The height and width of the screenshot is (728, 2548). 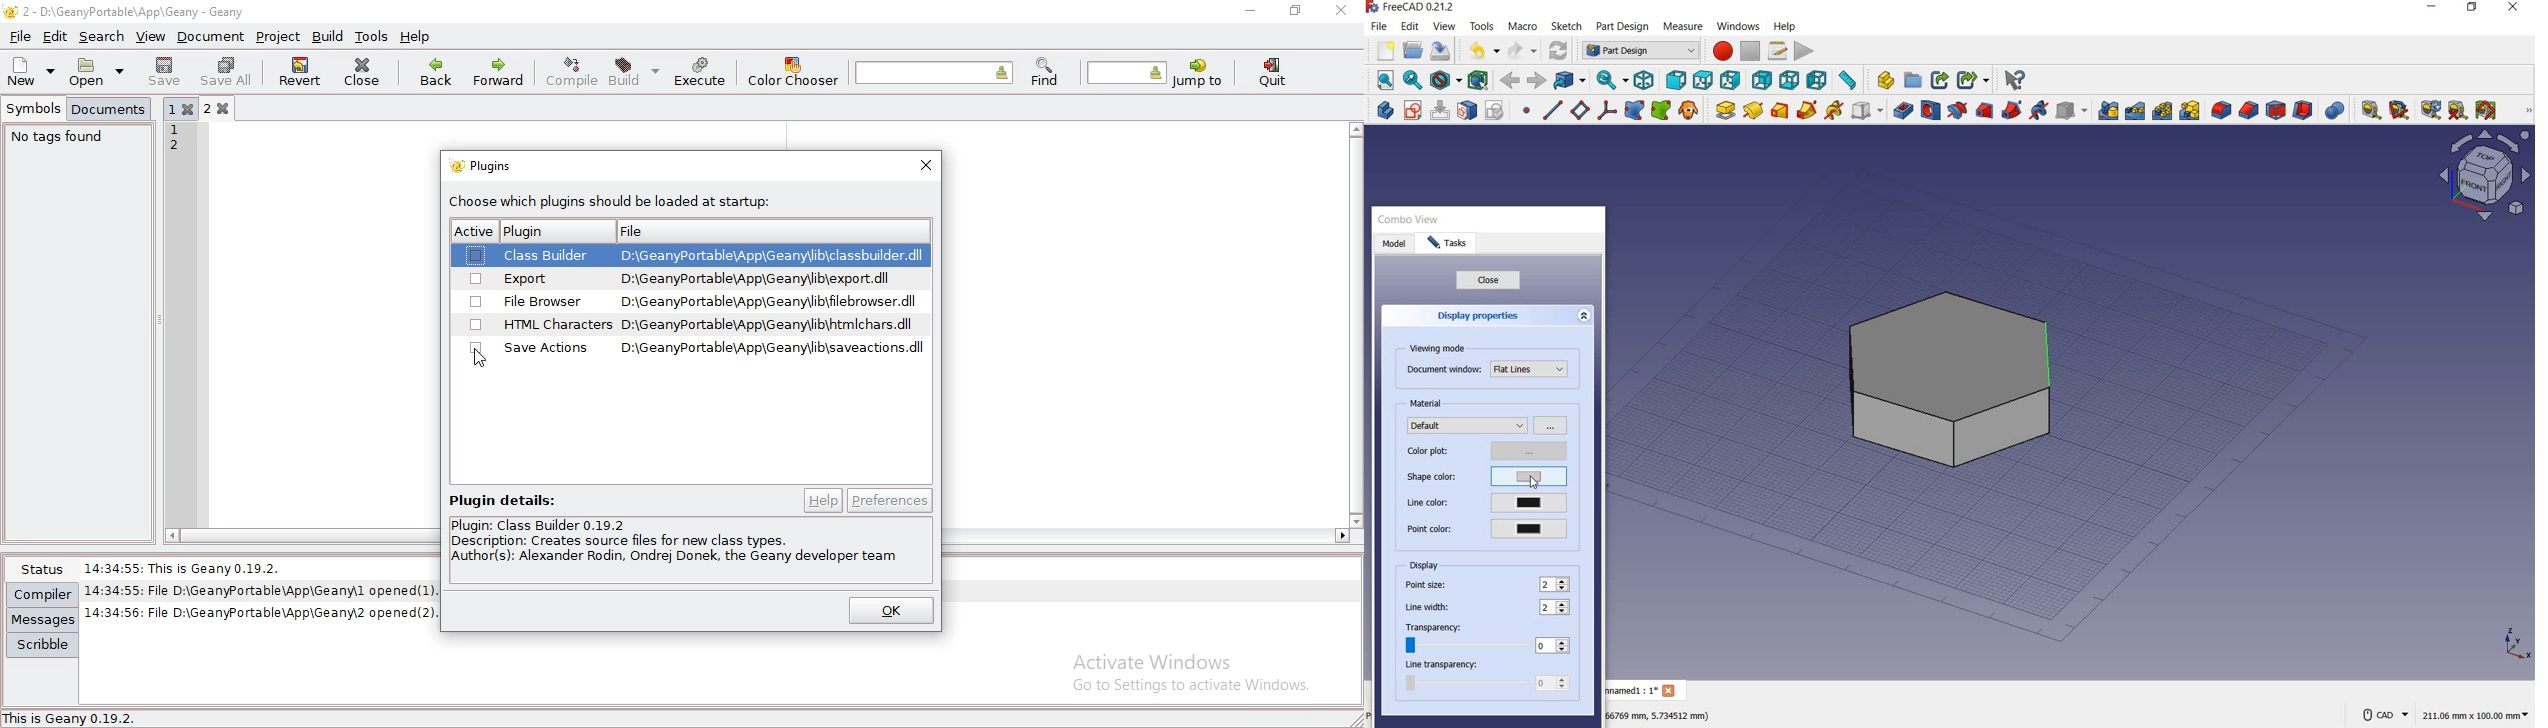 What do you see at coordinates (2473, 9) in the screenshot?
I see `RESTORE DOWN` at bounding box center [2473, 9].